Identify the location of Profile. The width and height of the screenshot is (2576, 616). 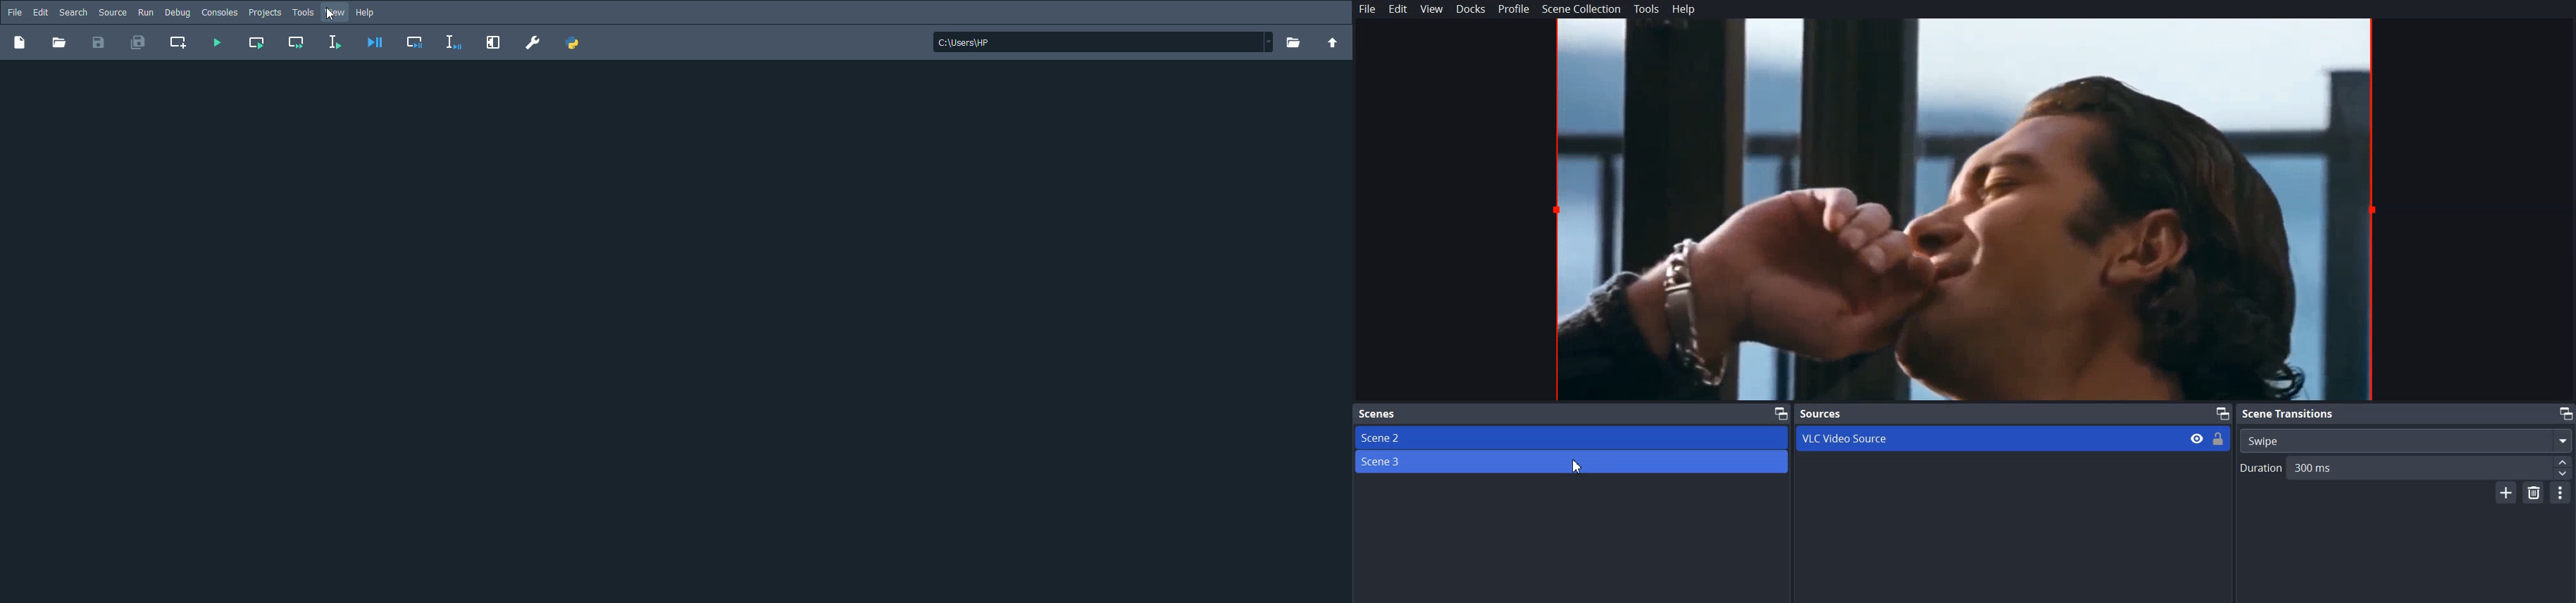
(1513, 10).